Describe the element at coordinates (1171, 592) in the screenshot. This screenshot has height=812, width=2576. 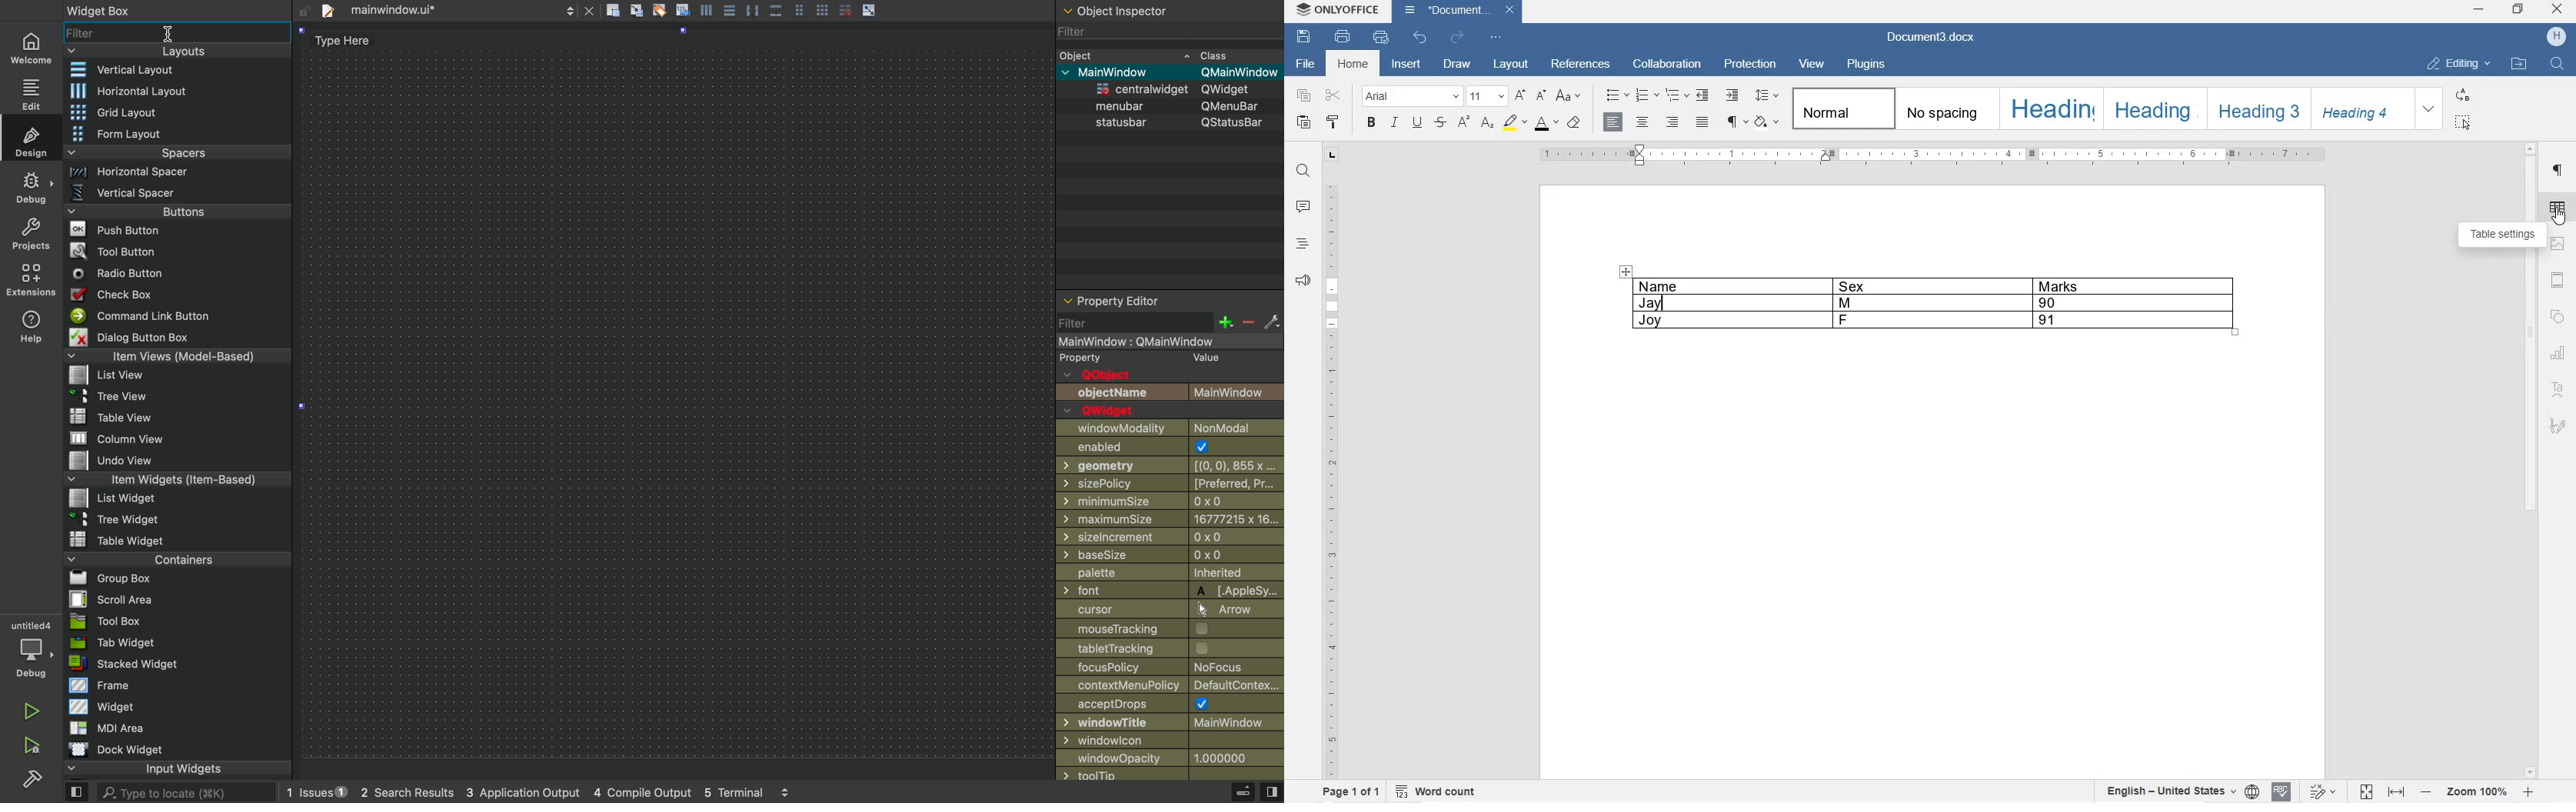
I see `` at that location.